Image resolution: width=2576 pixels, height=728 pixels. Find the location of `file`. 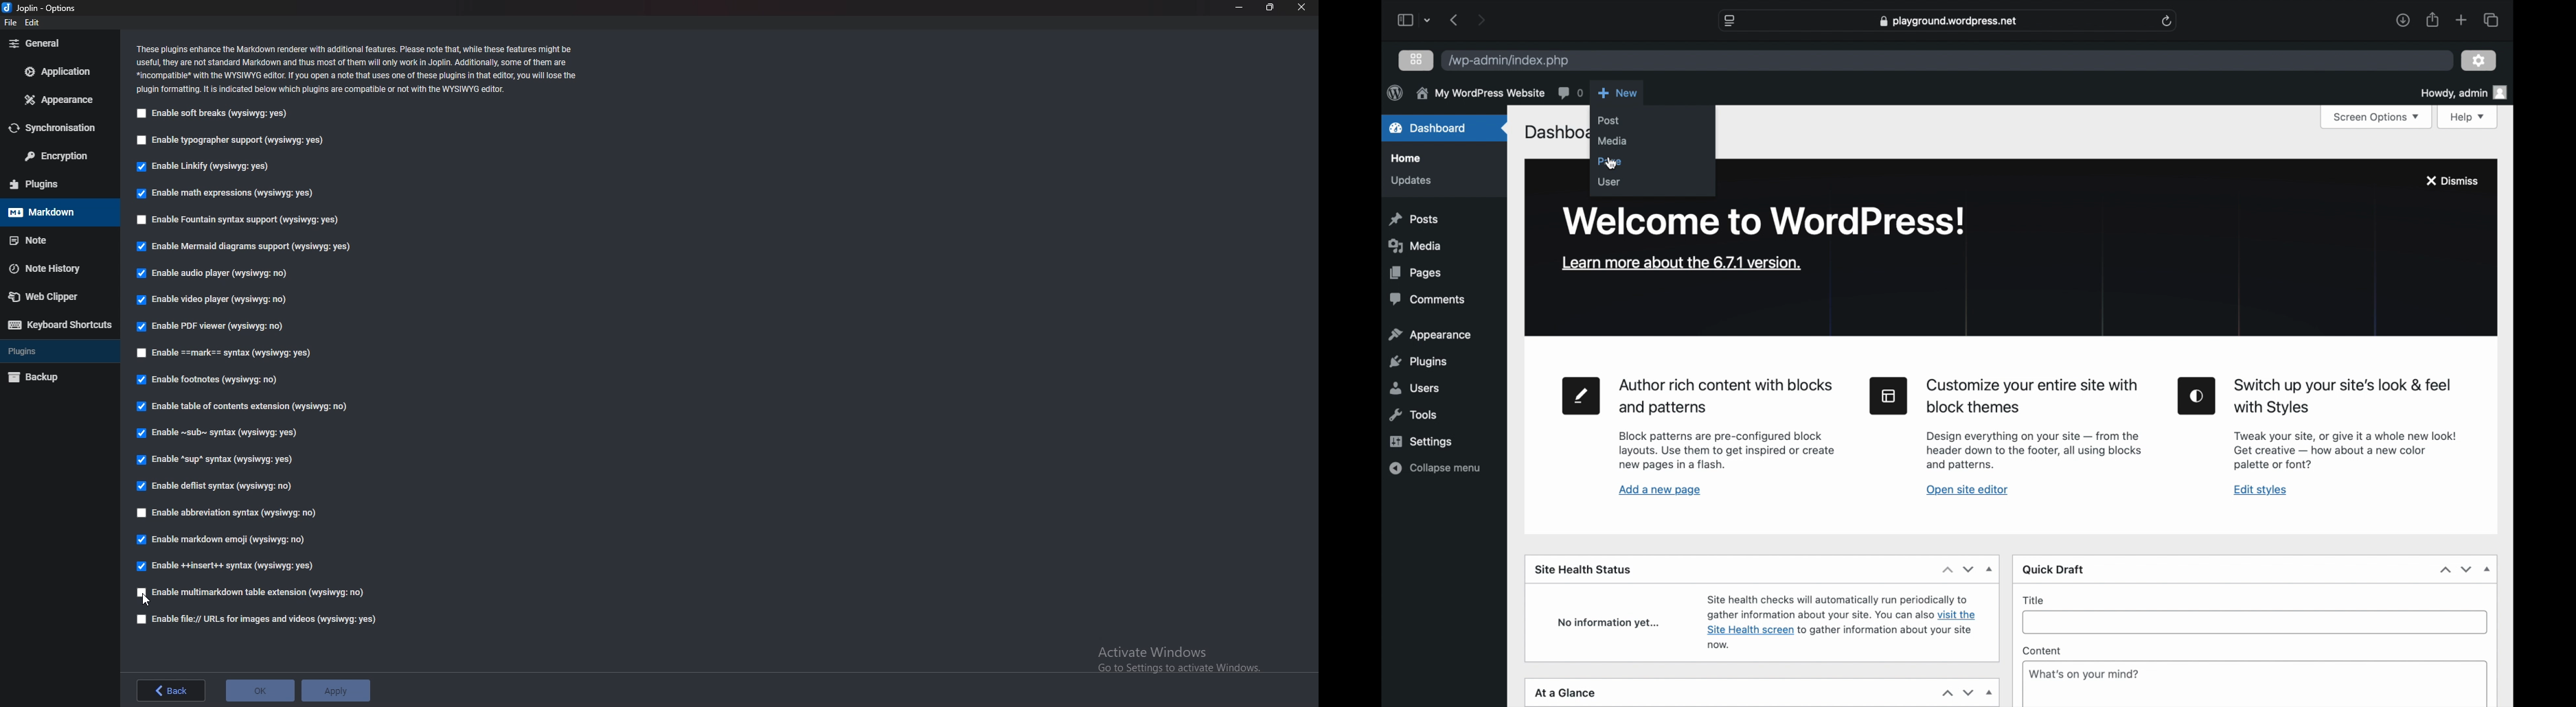

file is located at coordinates (10, 22).